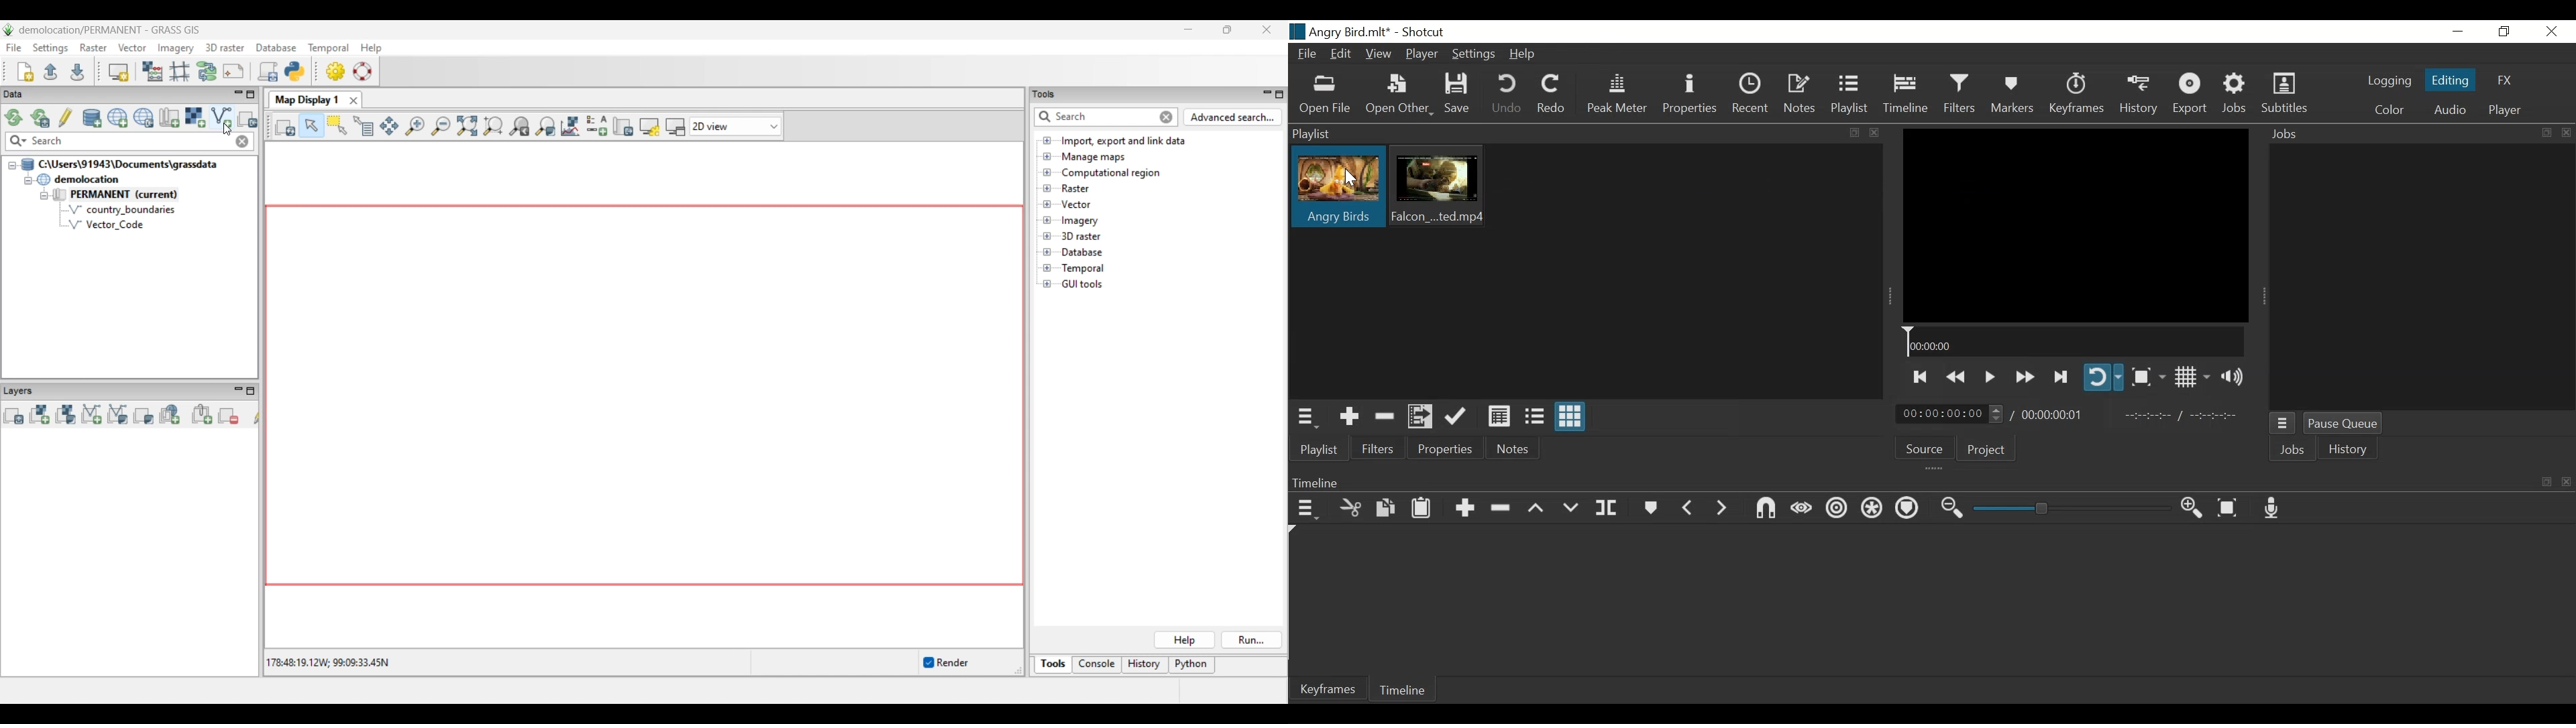 The height and width of the screenshot is (728, 2576). Describe the element at coordinates (1802, 96) in the screenshot. I see `Notes` at that location.